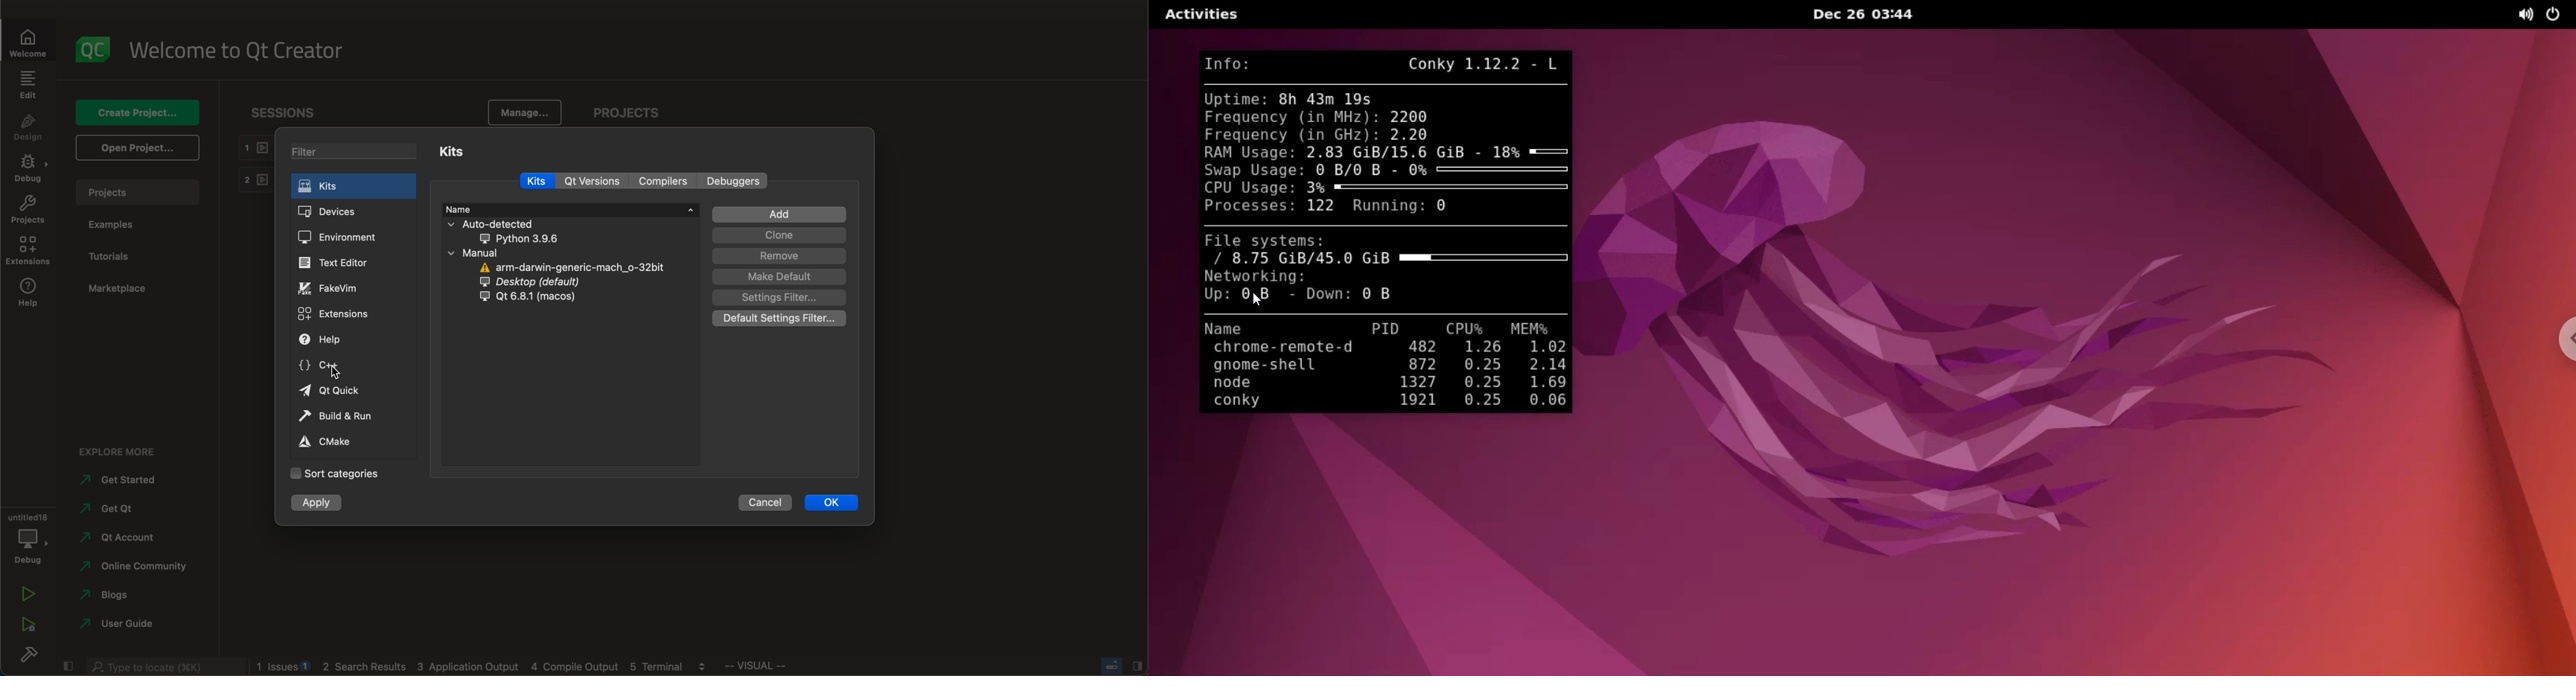 Image resolution: width=2576 pixels, height=700 pixels. I want to click on qt versions, so click(597, 182).